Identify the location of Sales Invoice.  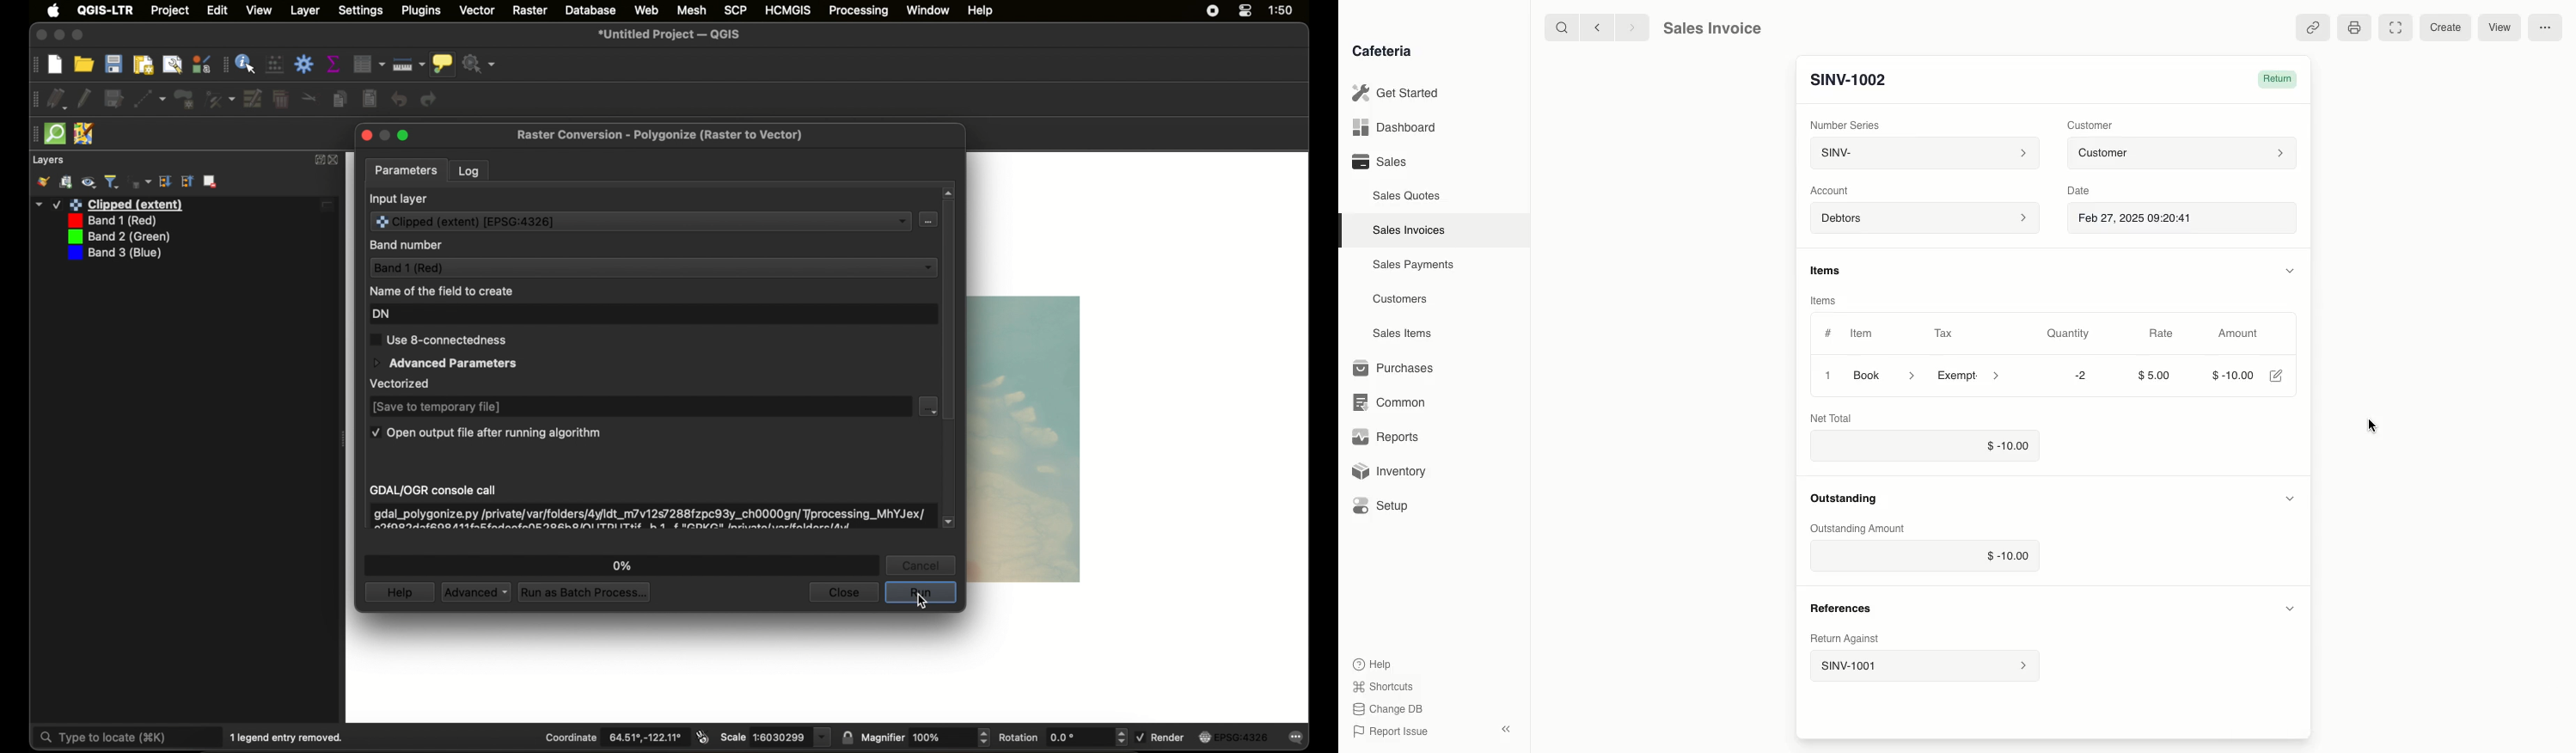
(1712, 28).